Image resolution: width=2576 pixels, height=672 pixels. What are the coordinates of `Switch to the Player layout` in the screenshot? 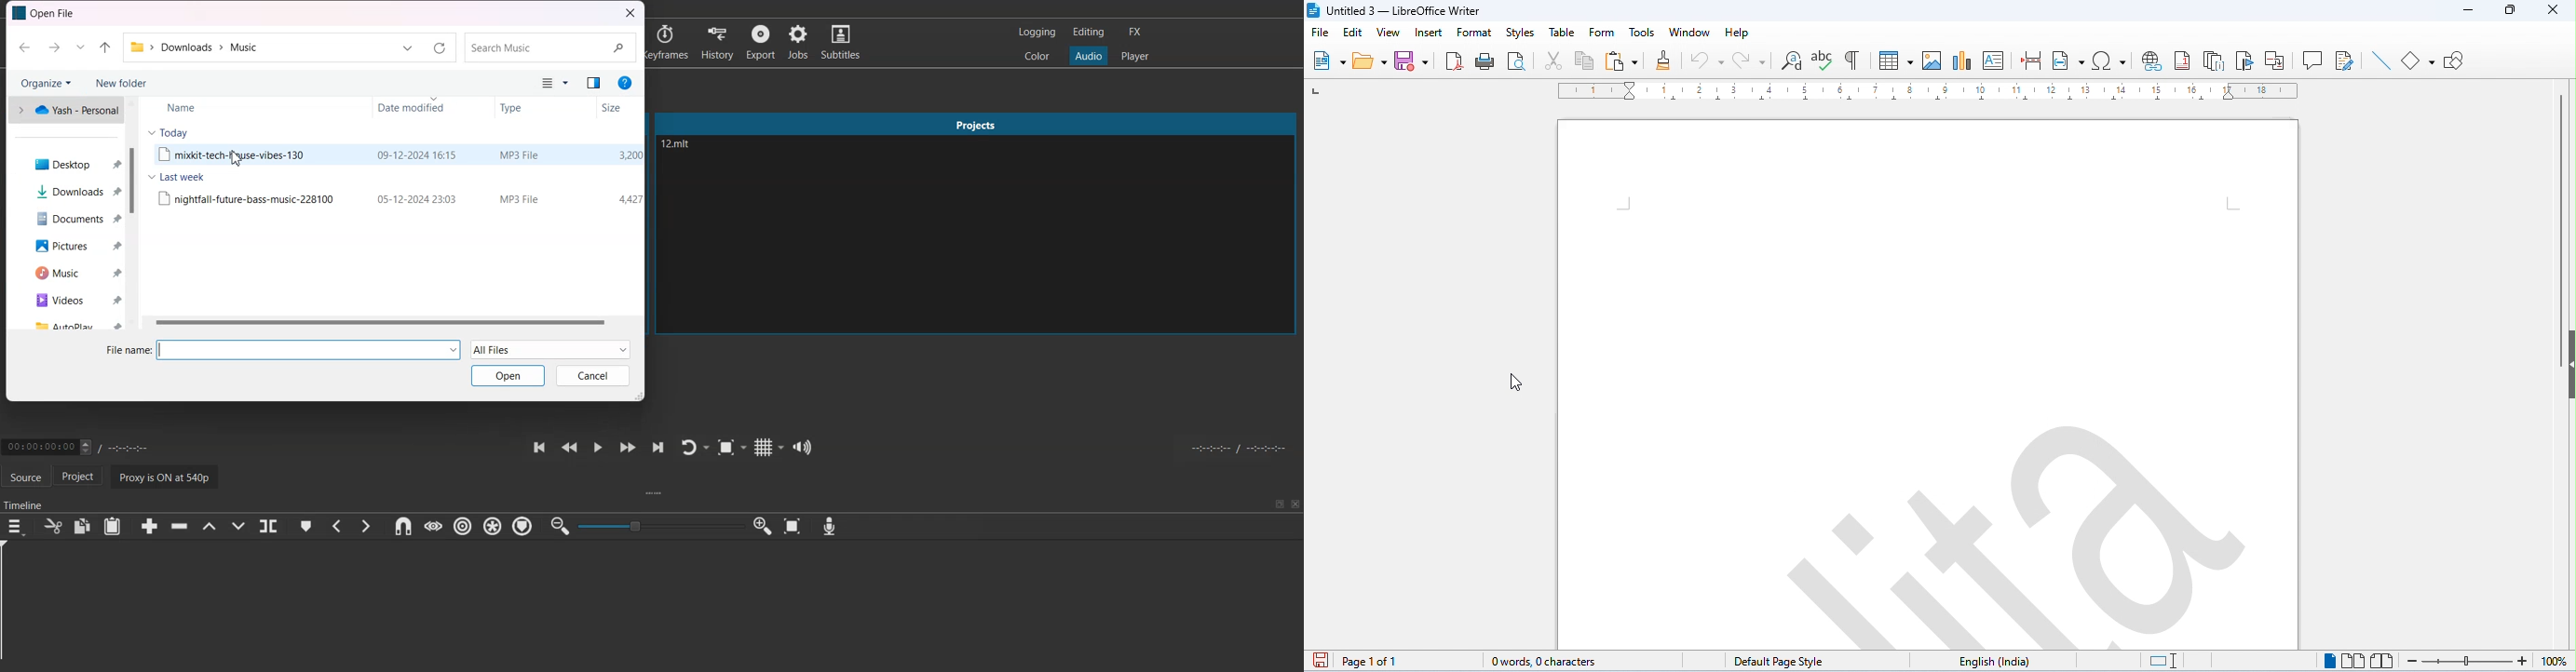 It's located at (1136, 55).